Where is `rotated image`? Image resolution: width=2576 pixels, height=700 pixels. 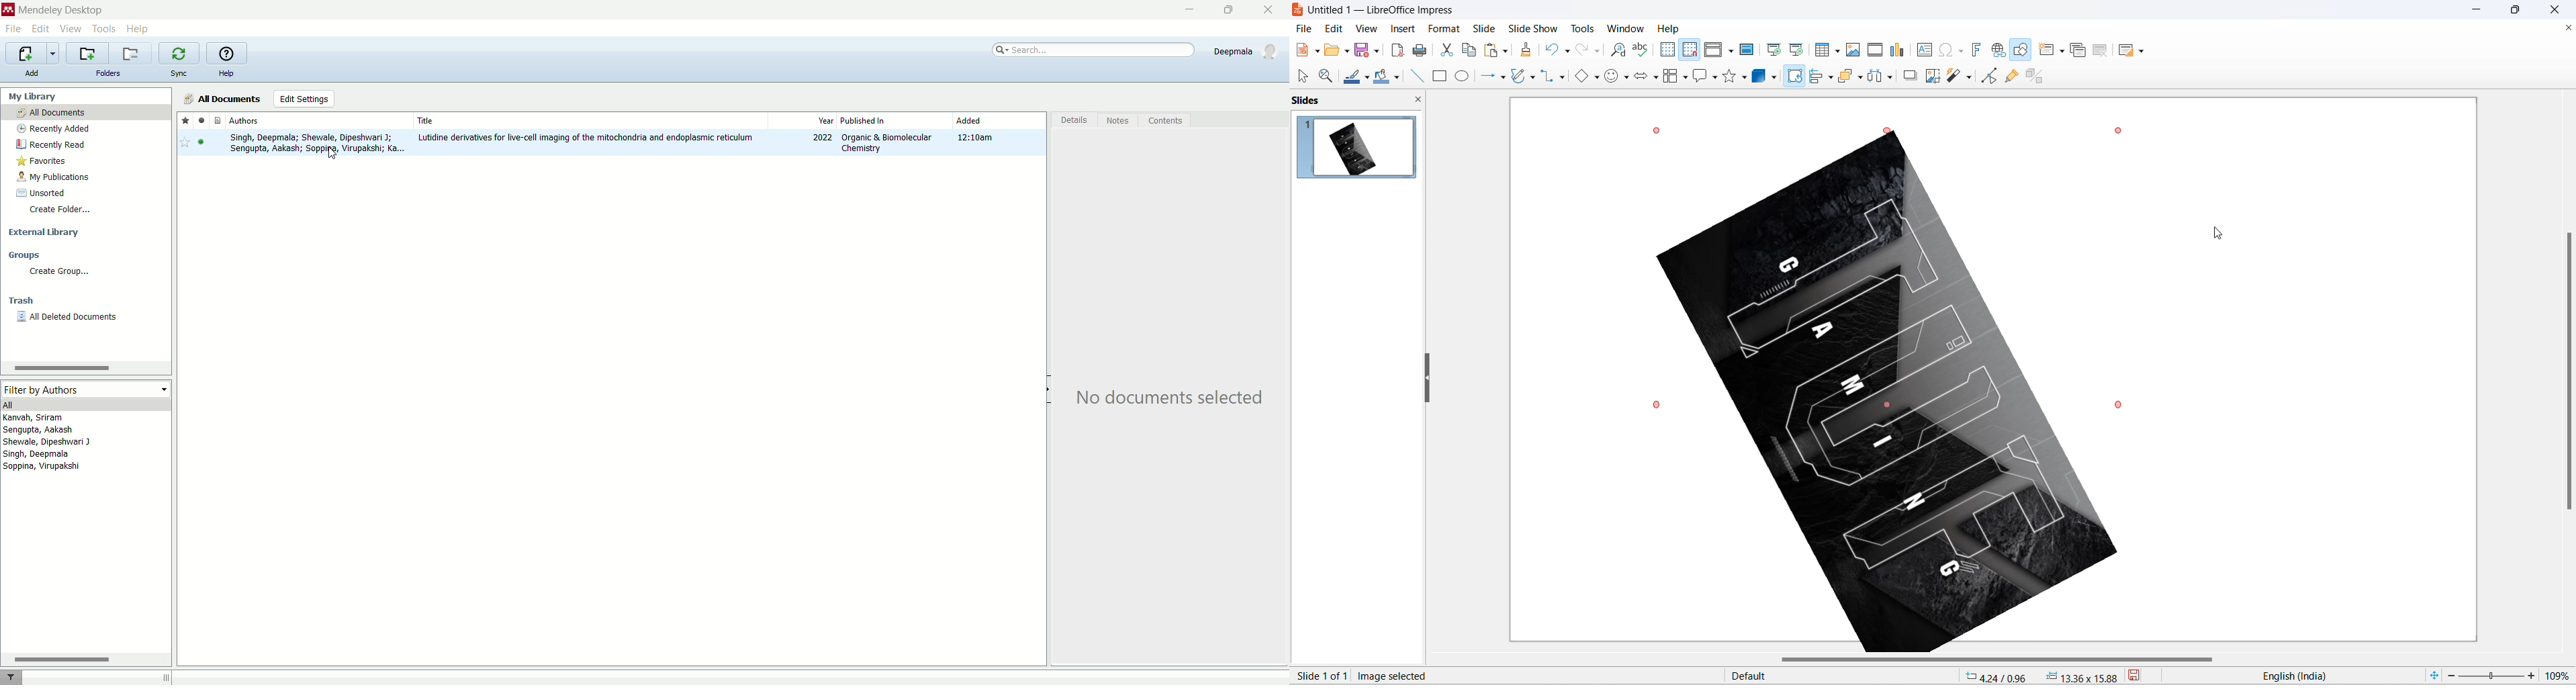
rotated image is located at coordinates (1887, 394).